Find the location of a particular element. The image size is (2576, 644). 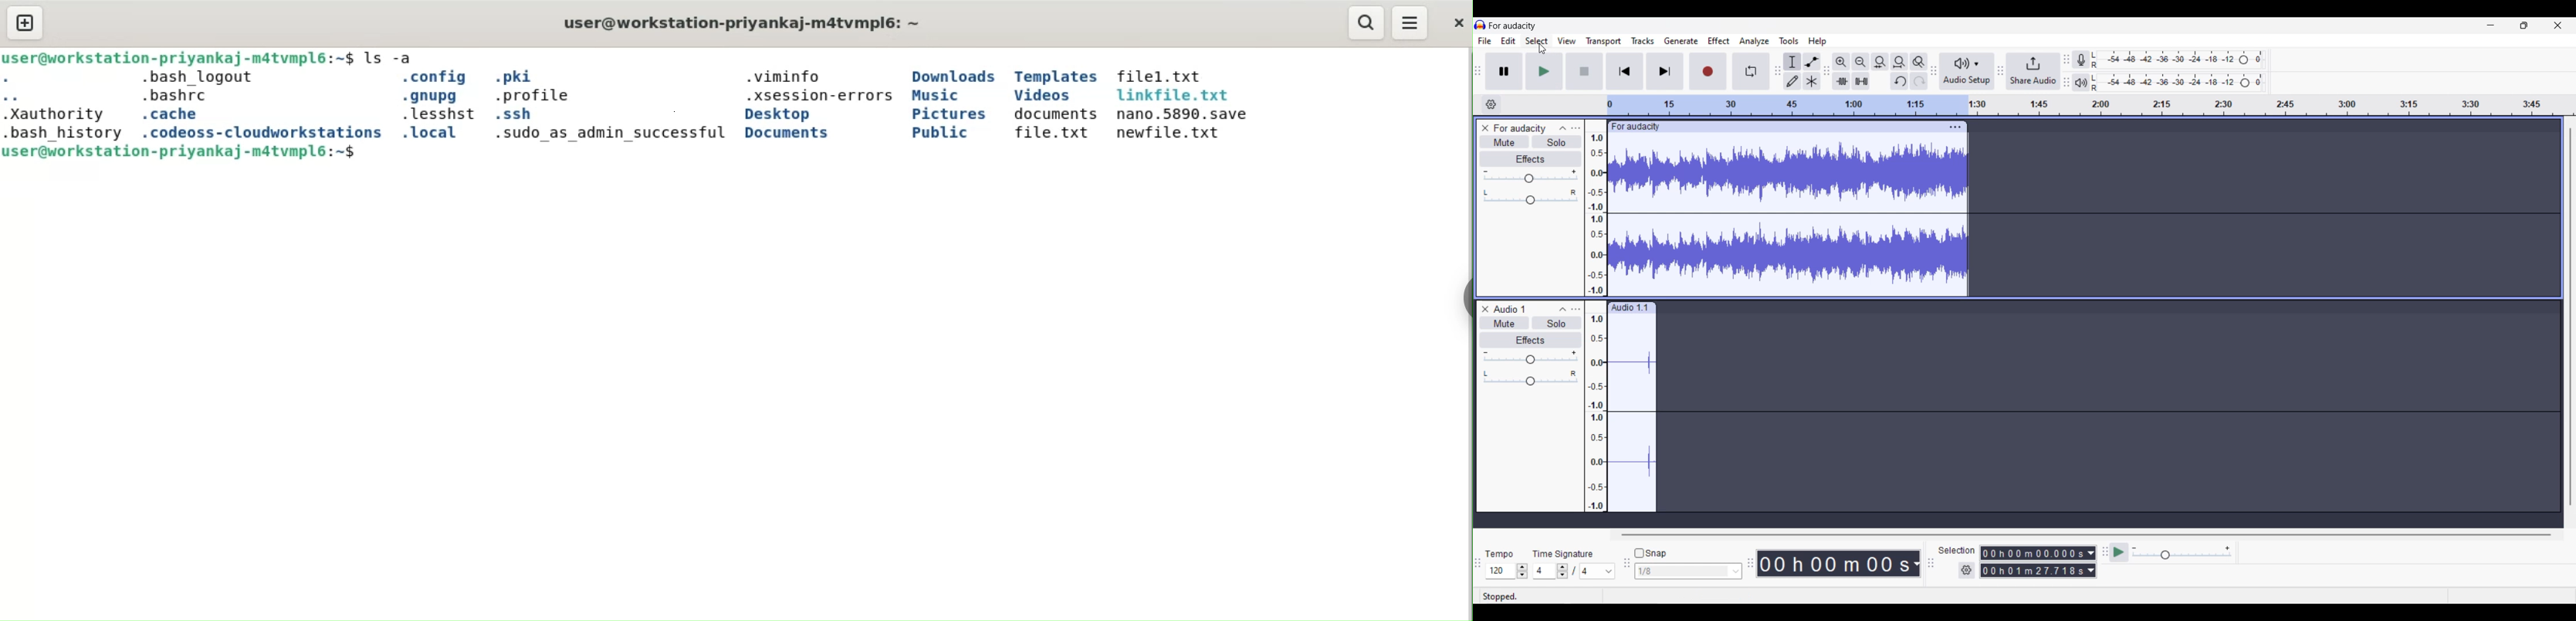

Pause is located at coordinates (1503, 71).